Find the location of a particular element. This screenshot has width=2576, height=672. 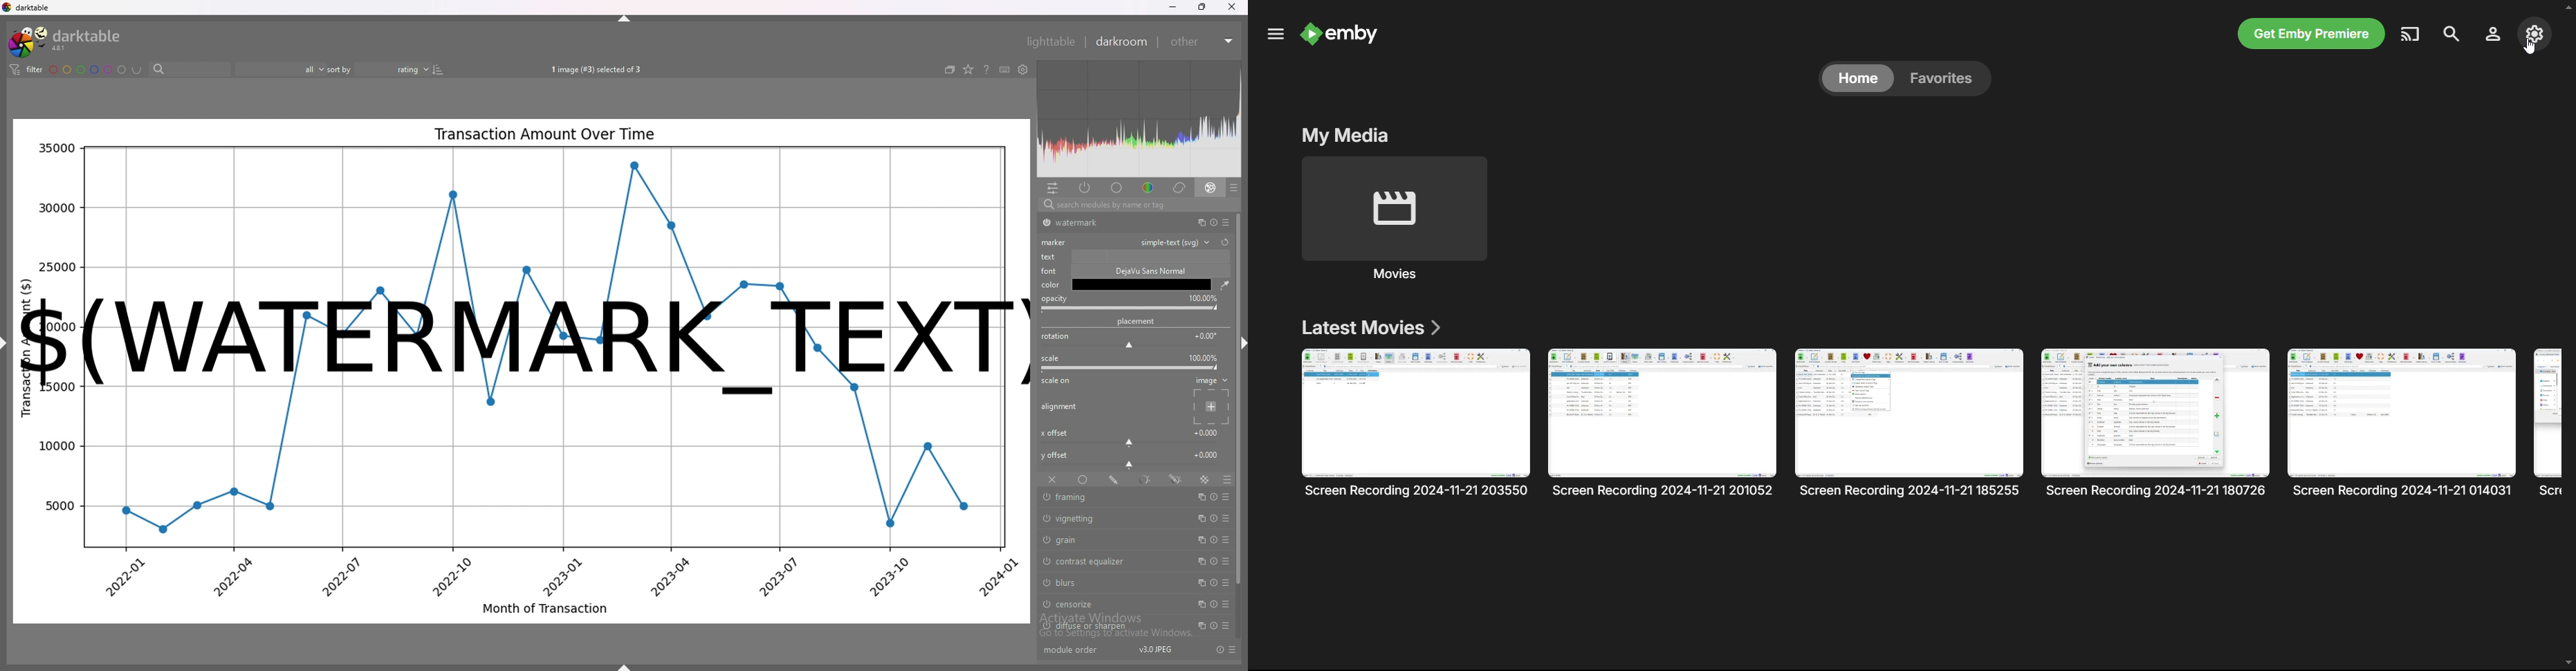

switch off is located at coordinates (1047, 518).